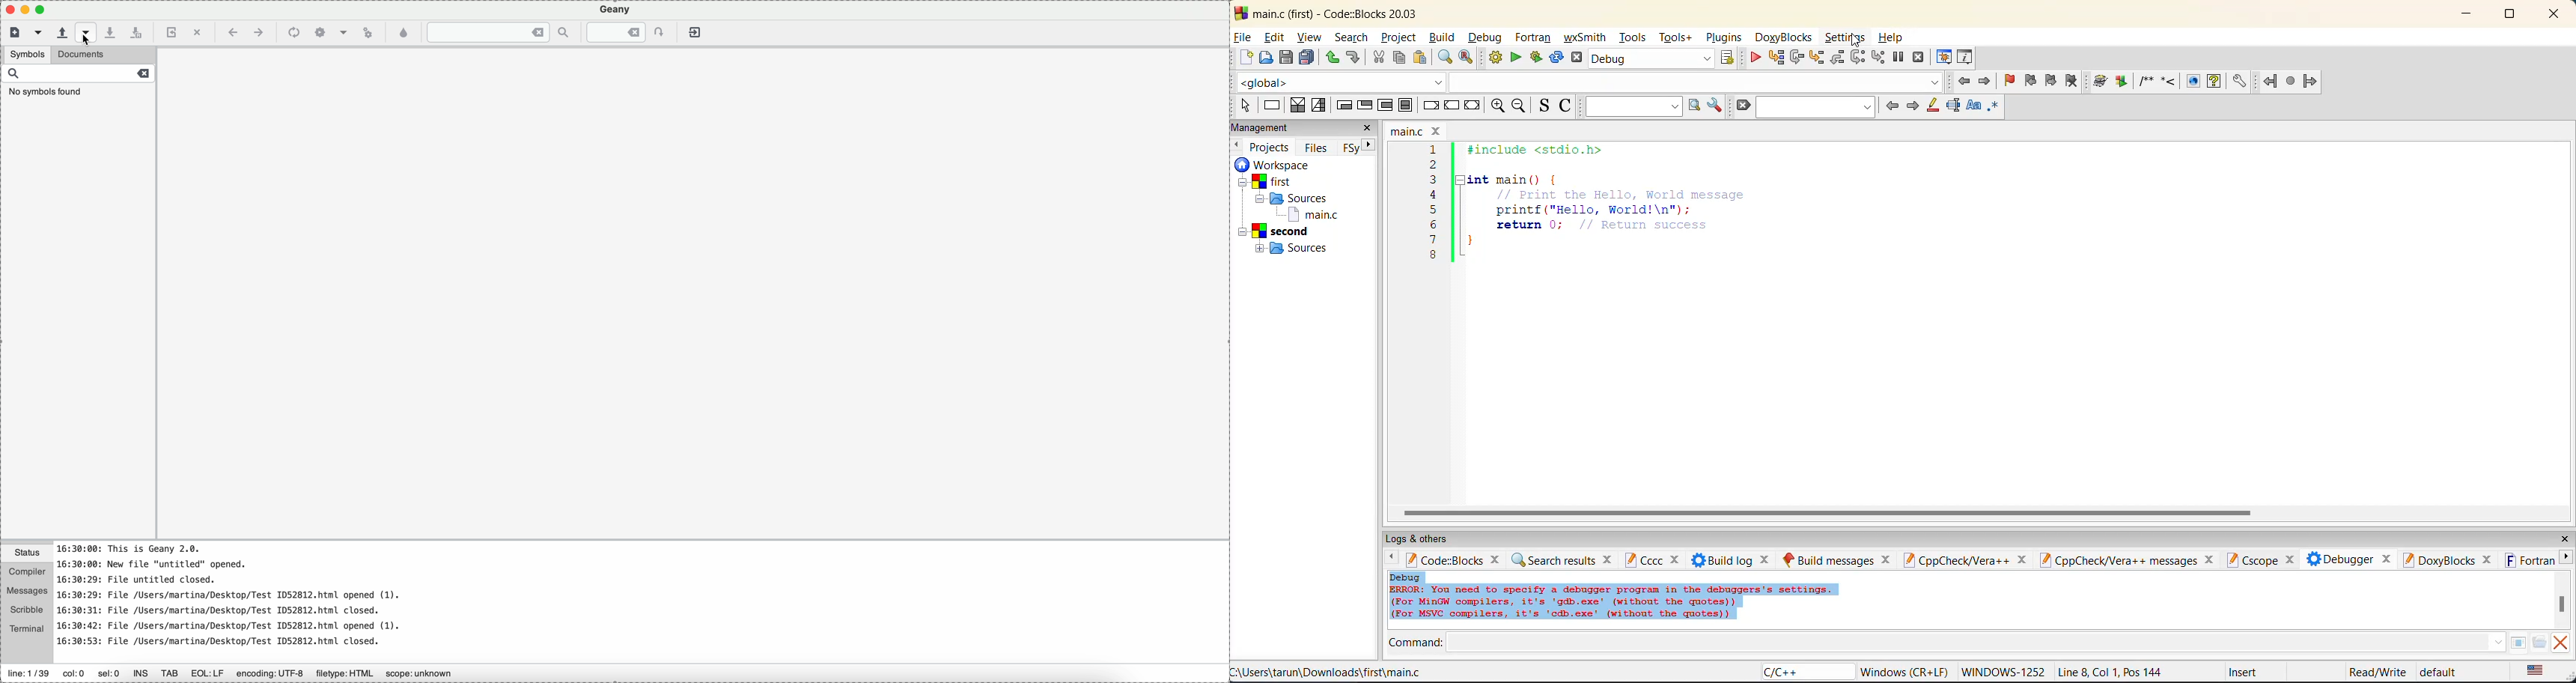 The height and width of the screenshot is (700, 2576). What do you see at coordinates (1286, 58) in the screenshot?
I see `save` at bounding box center [1286, 58].